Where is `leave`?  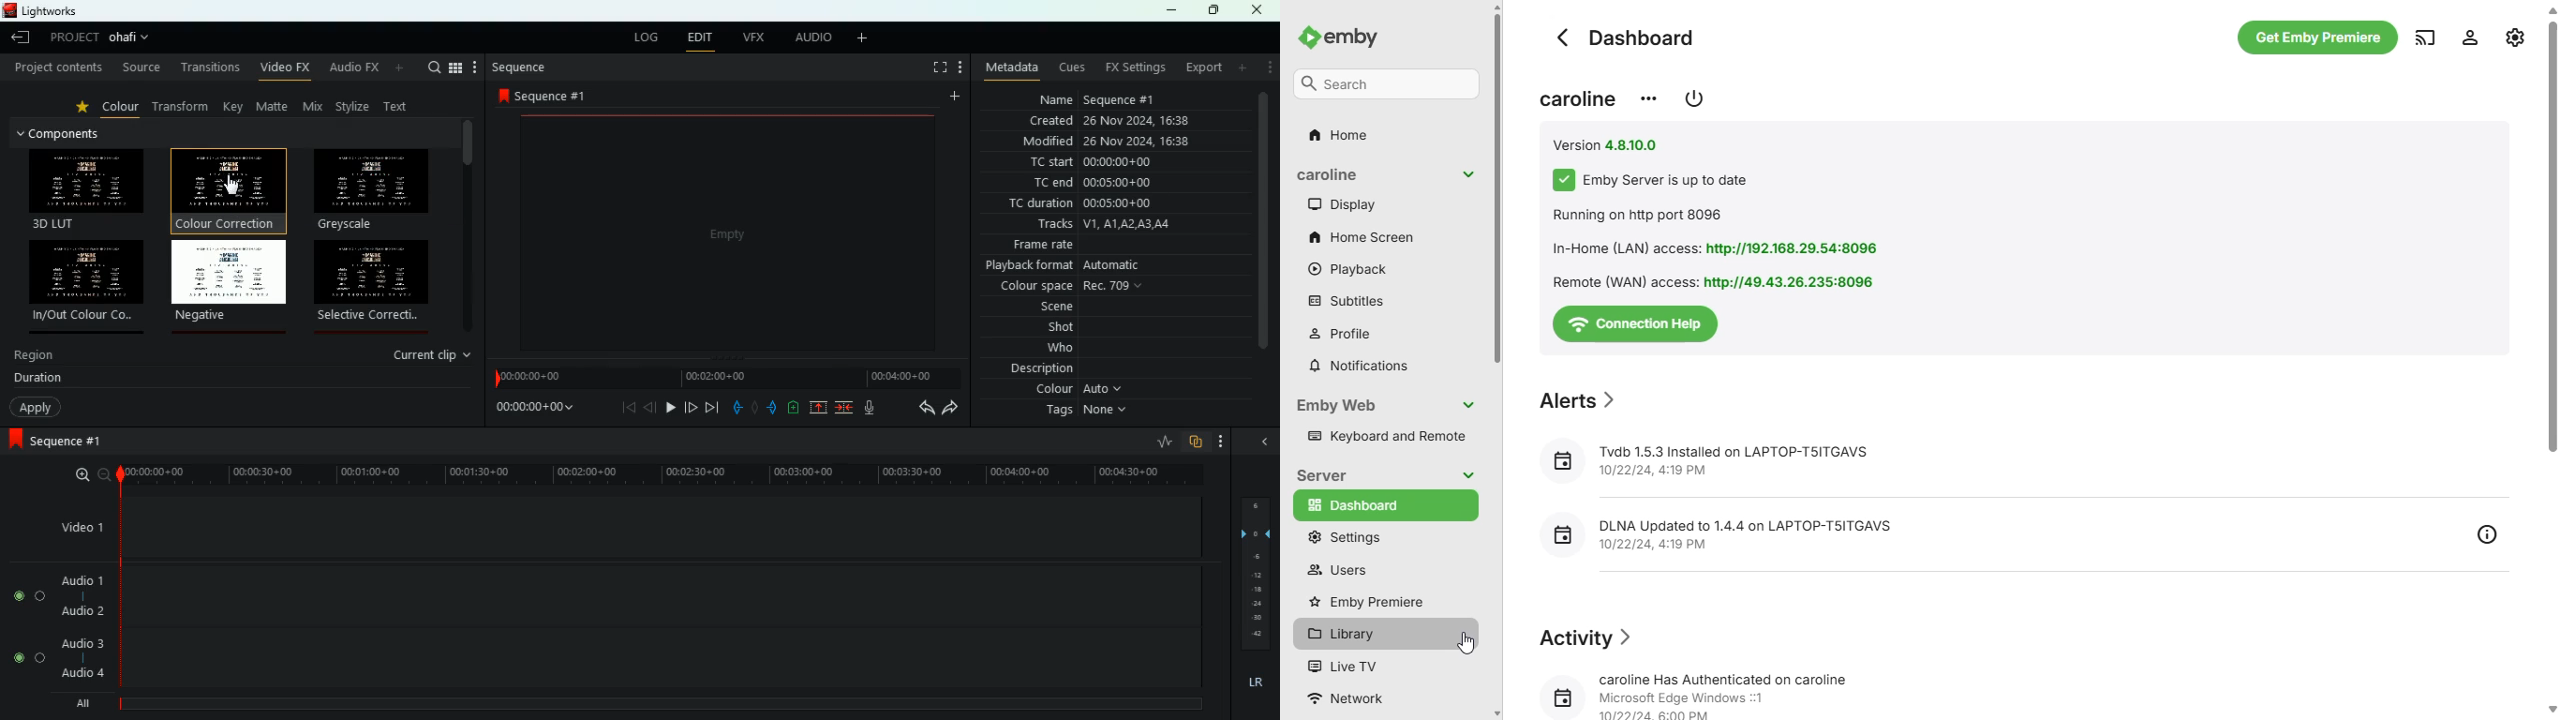
leave is located at coordinates (18, 39).